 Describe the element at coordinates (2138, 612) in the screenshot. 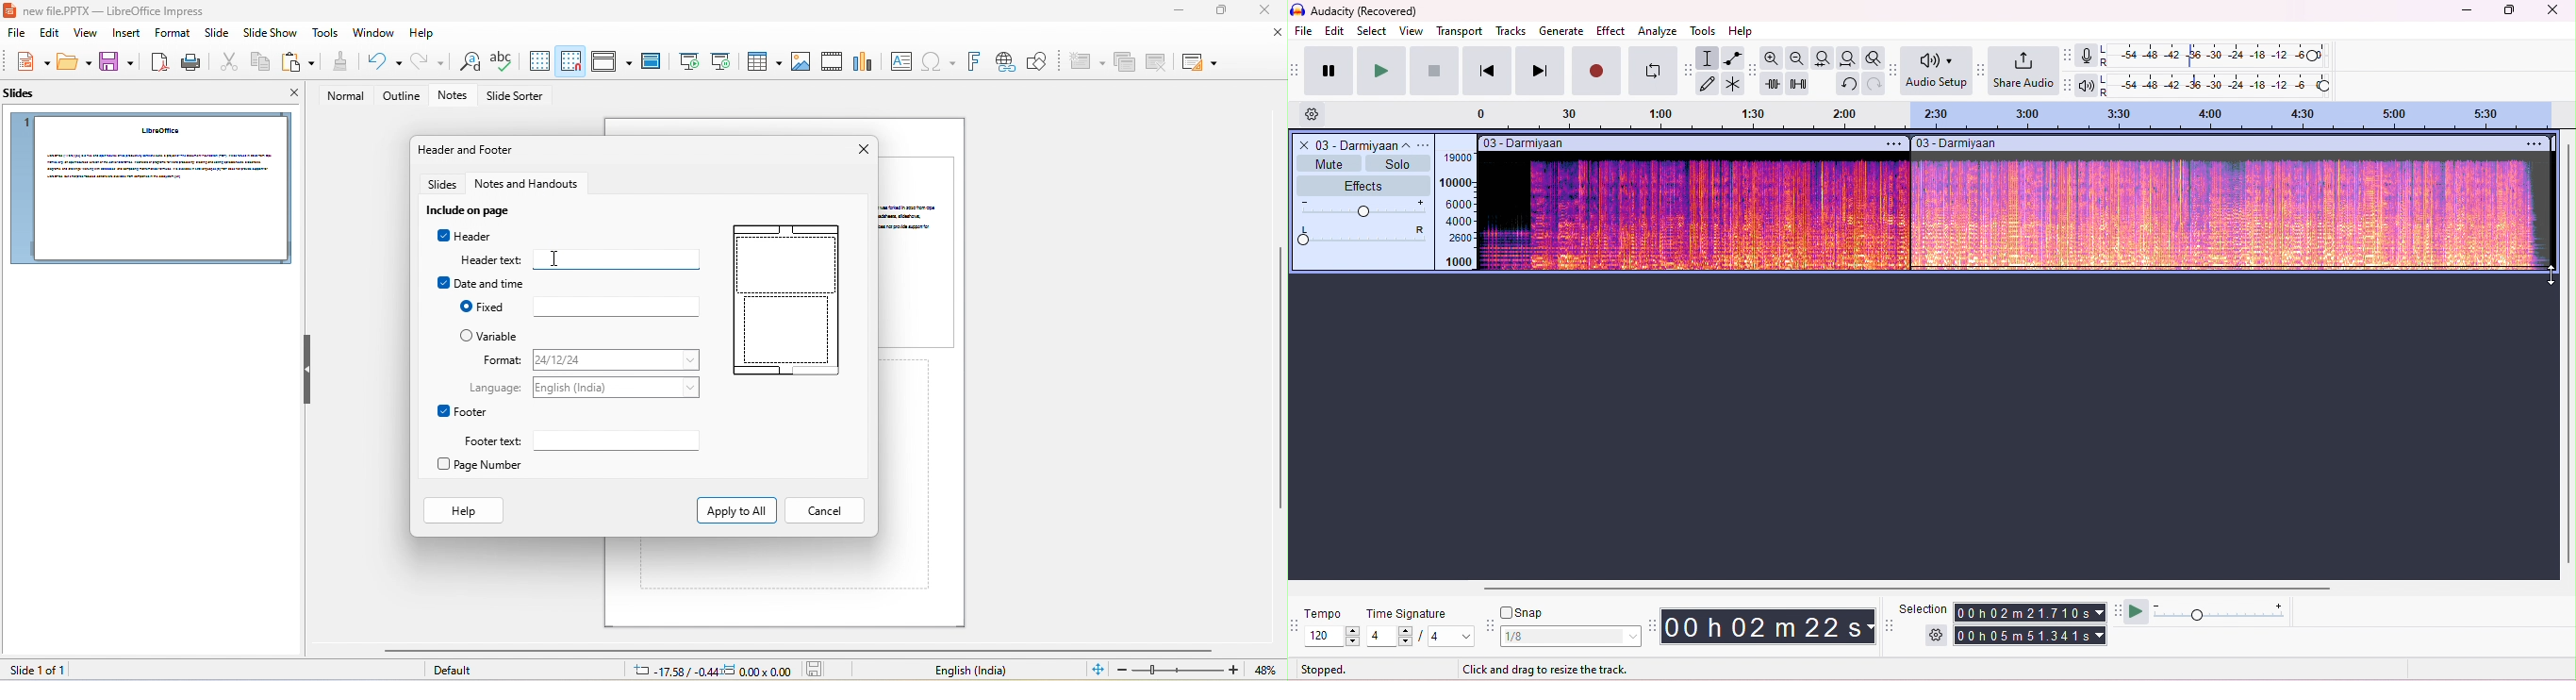

I see `play at speed/ play at speed once` at that location.